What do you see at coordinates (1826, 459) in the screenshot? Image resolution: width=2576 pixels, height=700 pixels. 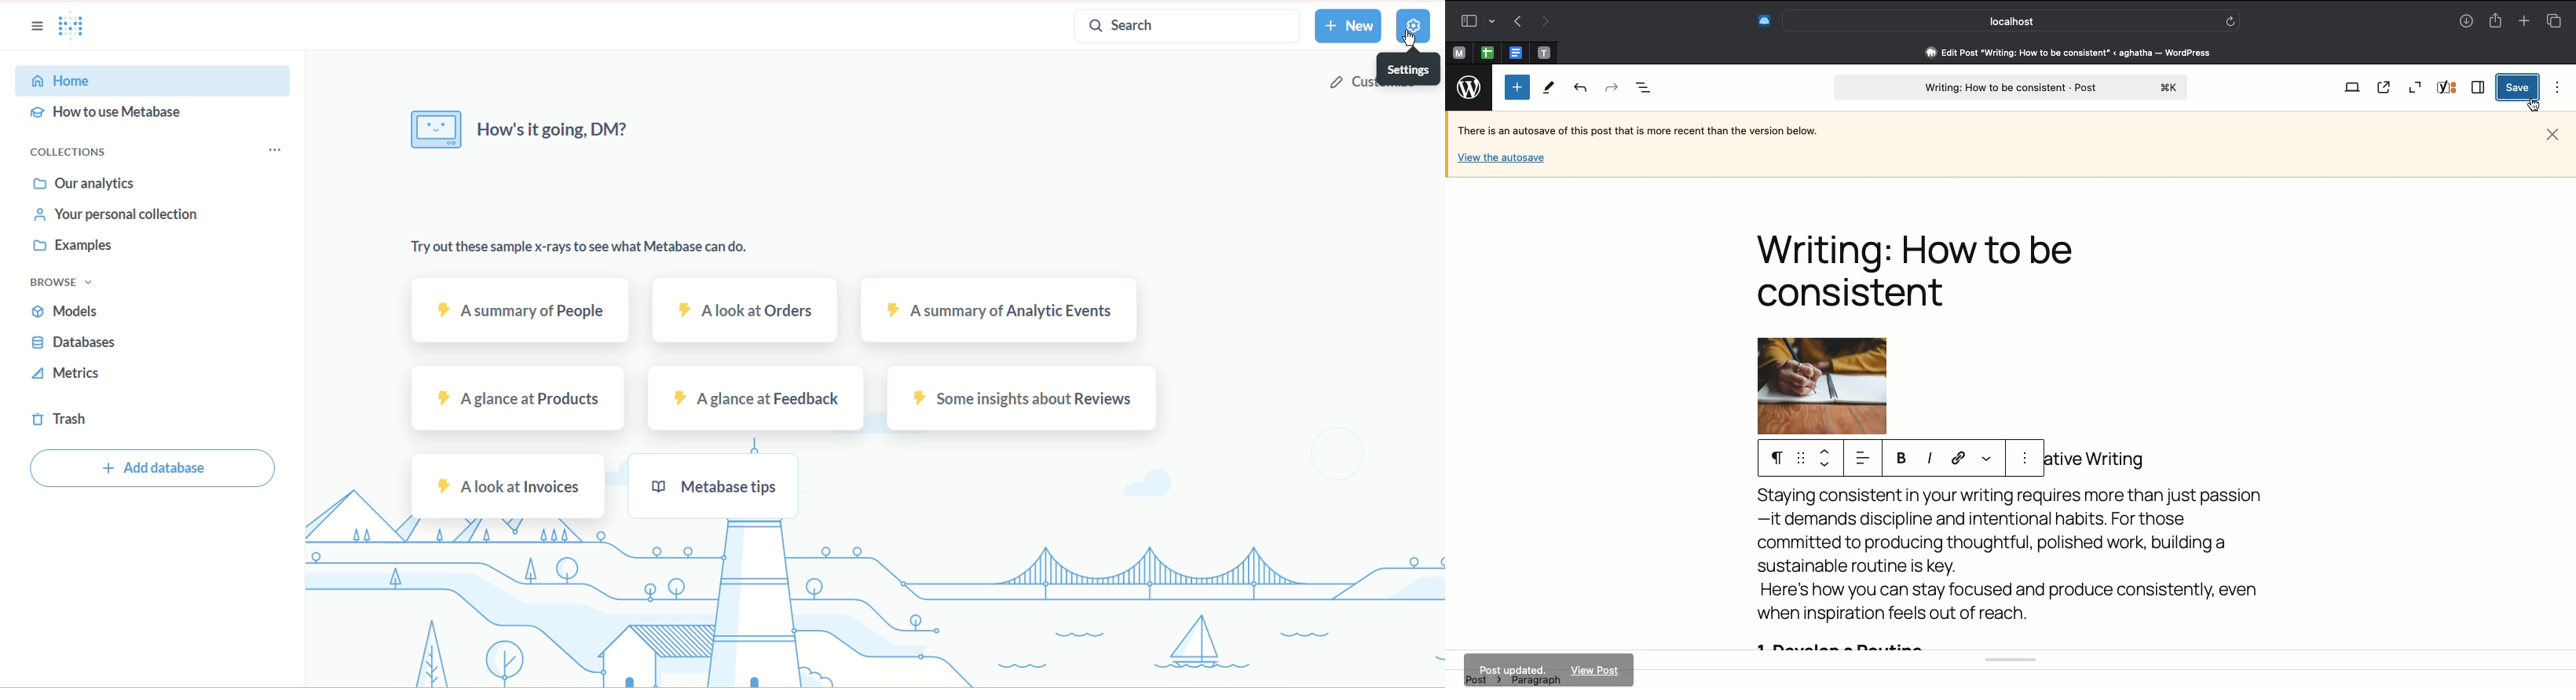 I see `Move up down` at bounding box center [1826, 459].